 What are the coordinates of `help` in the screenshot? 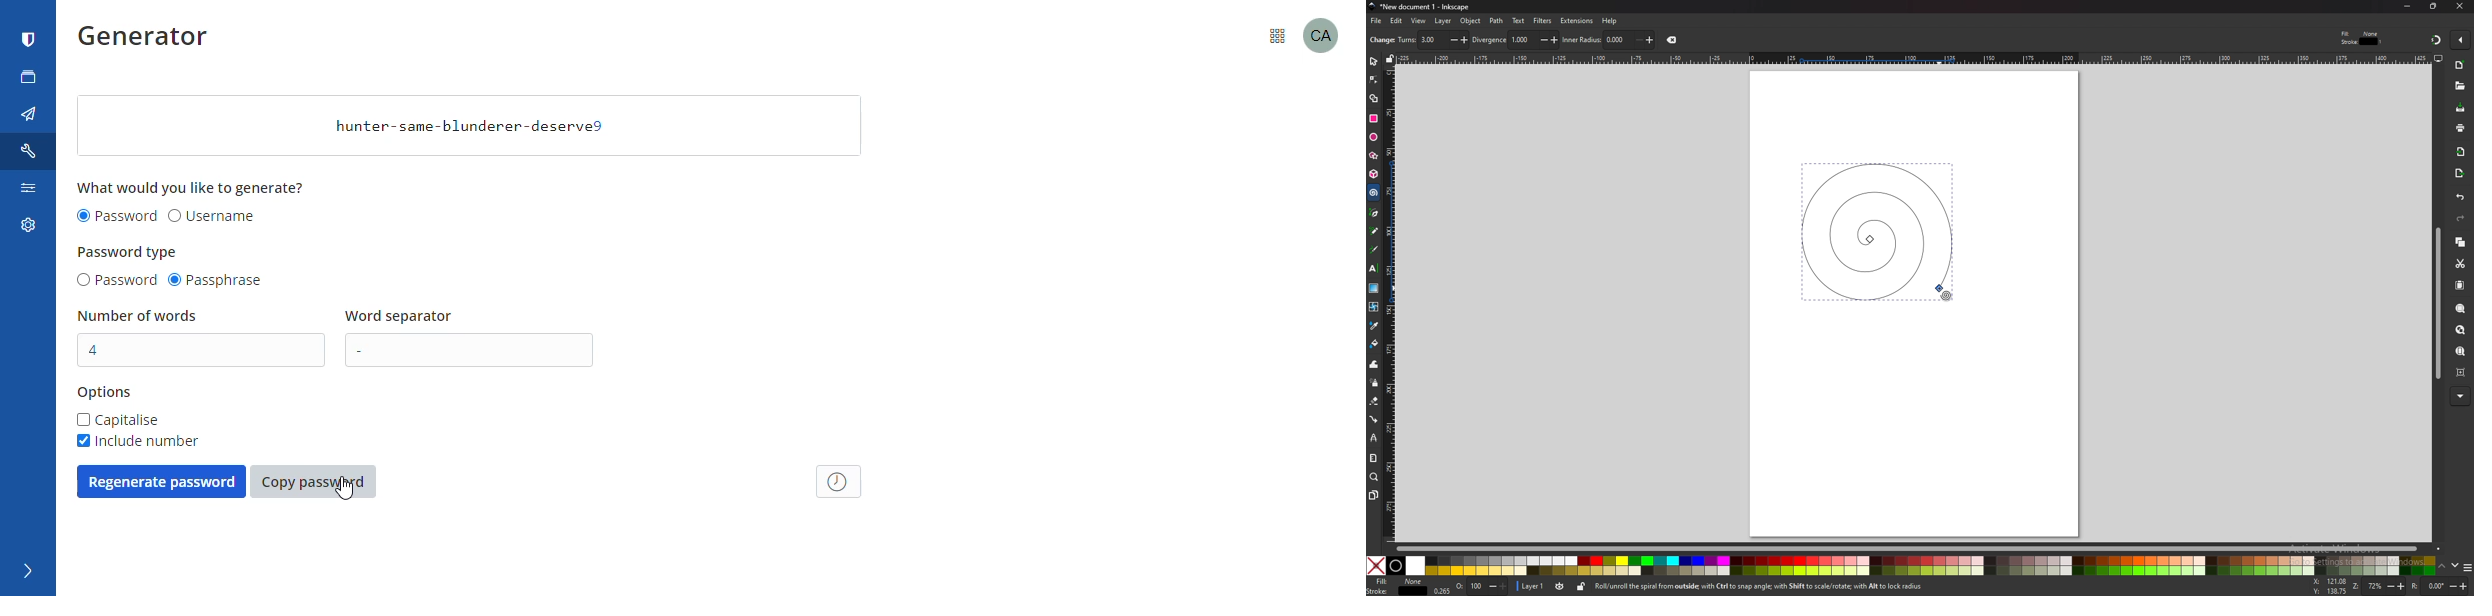 It's located at (1610, 21).